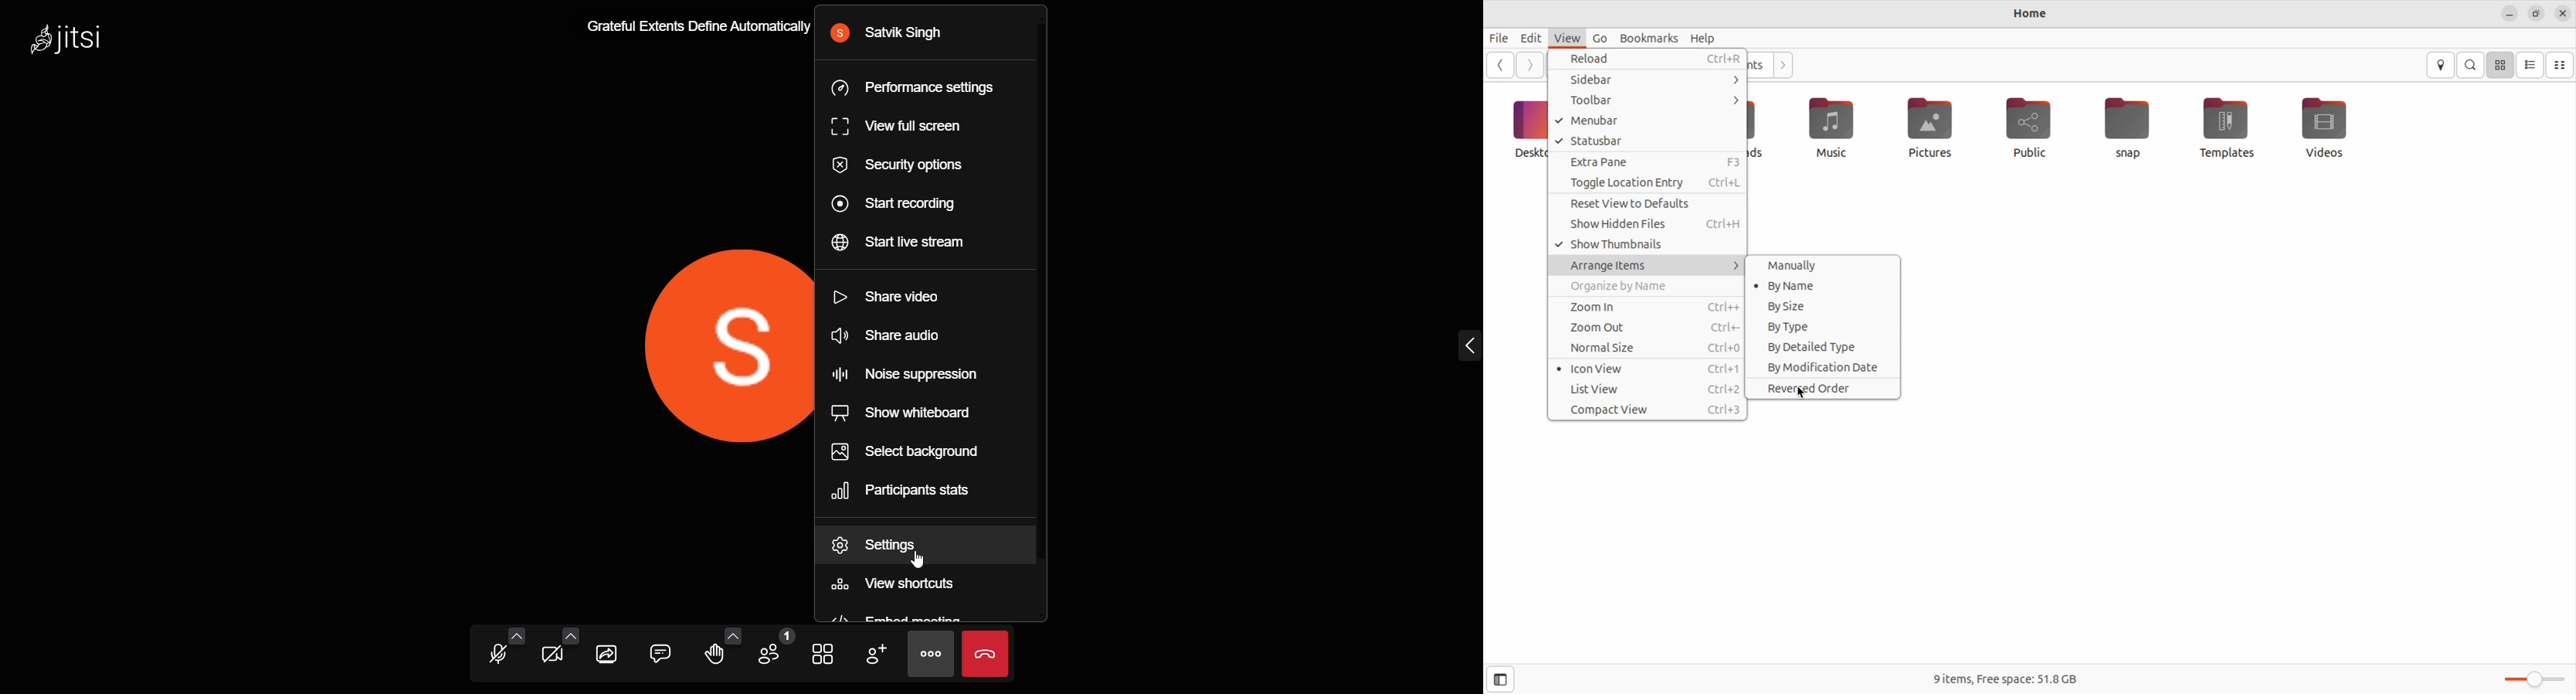 The image size is (2576, 700). Describe the element at coordinates (894, 125) in the screenshot. I see `view full screen` at that location.